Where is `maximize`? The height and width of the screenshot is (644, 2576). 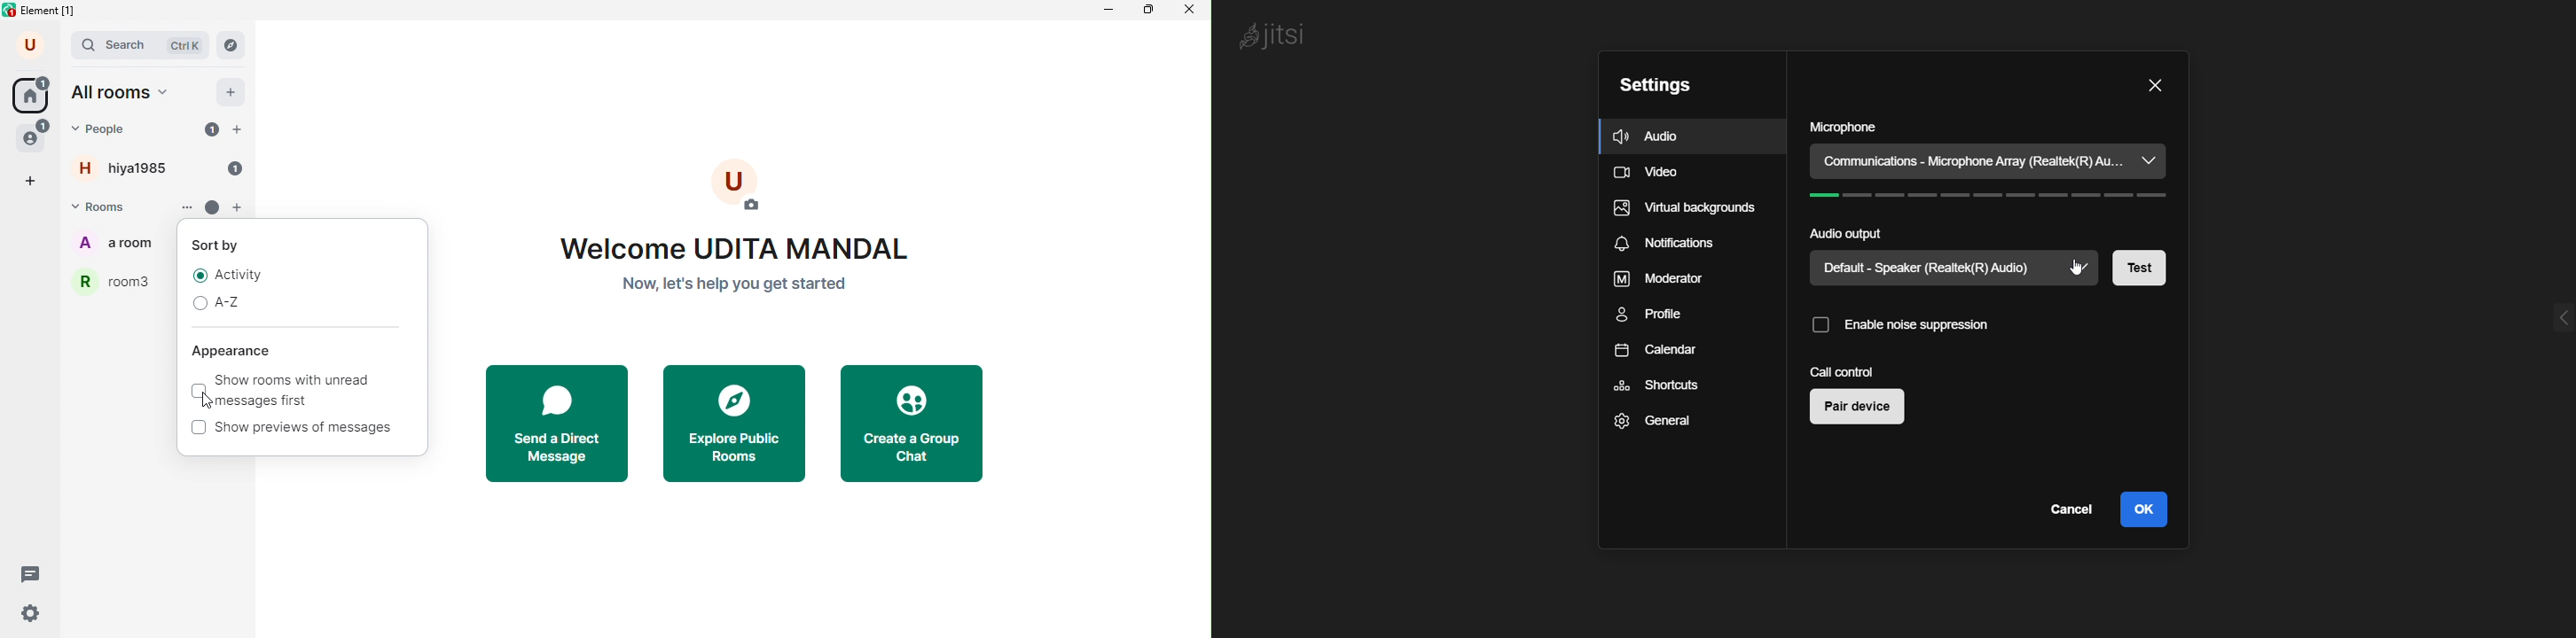 maximize is located at coordinates (1149, 12).